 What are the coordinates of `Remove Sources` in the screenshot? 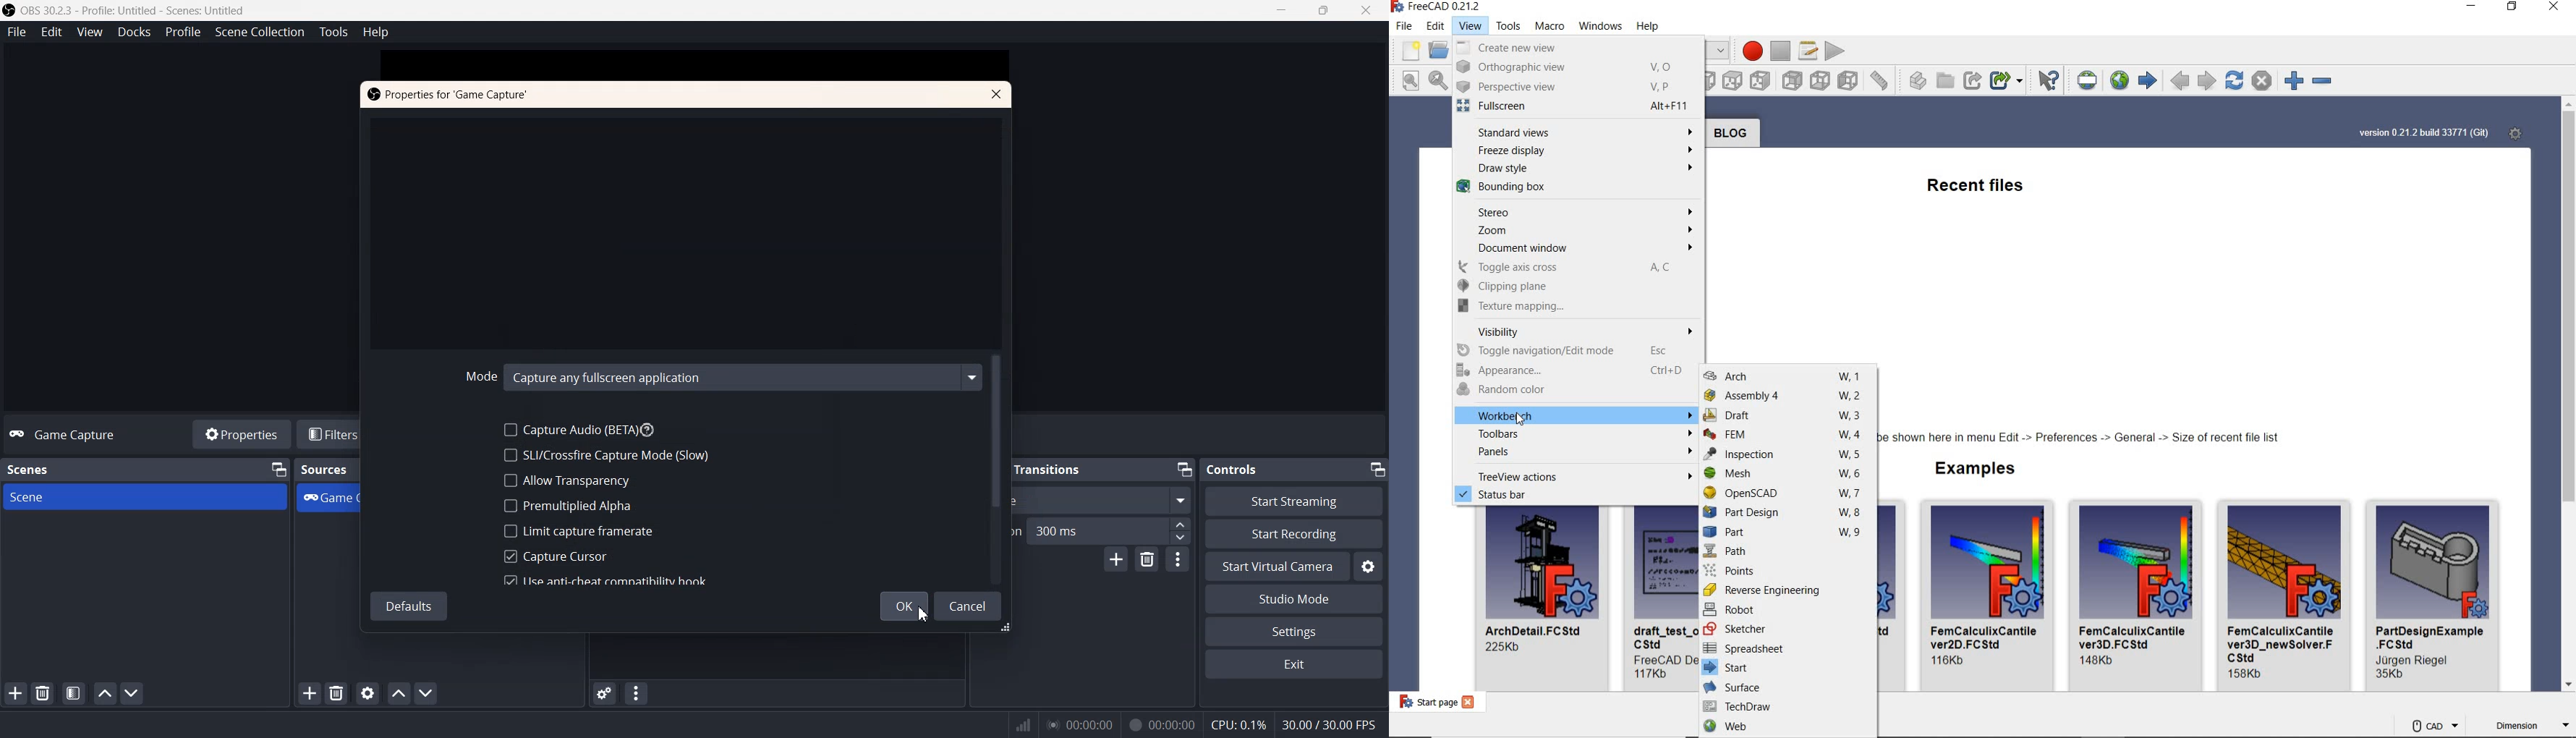 It's located at (336, 692).